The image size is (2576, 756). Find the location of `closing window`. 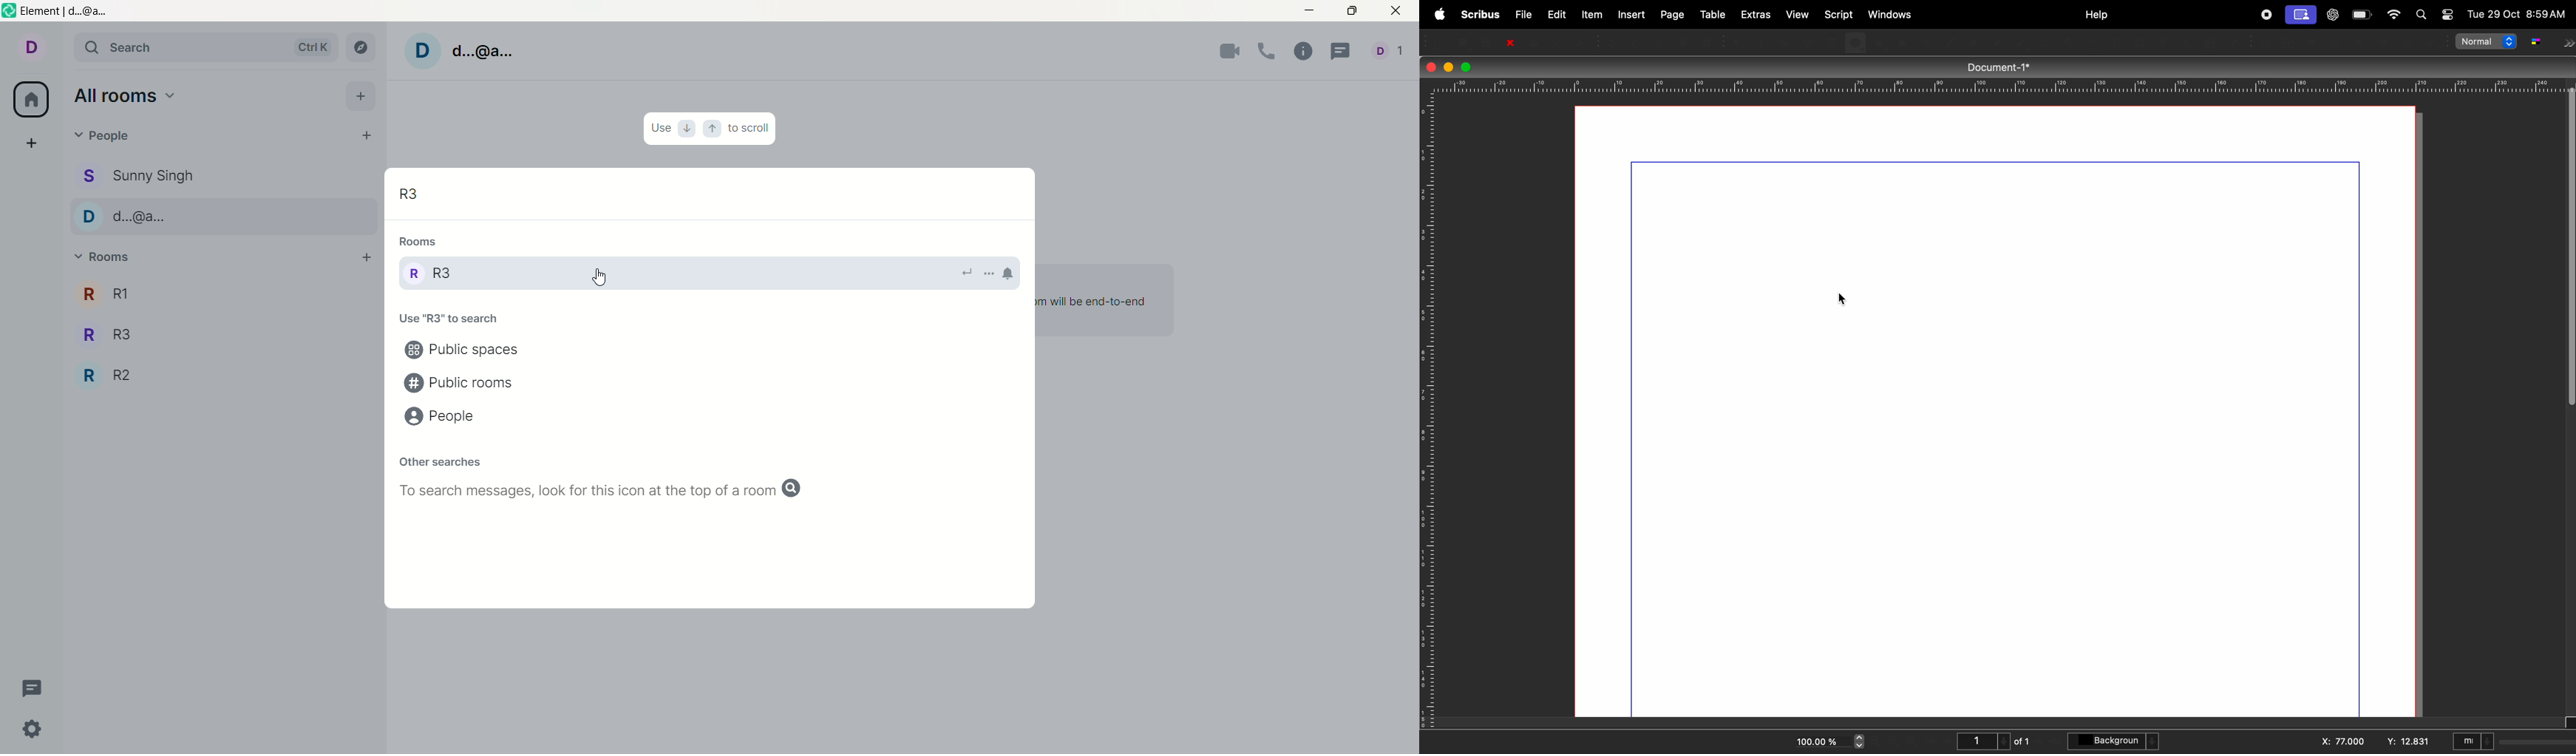

closing window is located at coordinates (1432, 66).